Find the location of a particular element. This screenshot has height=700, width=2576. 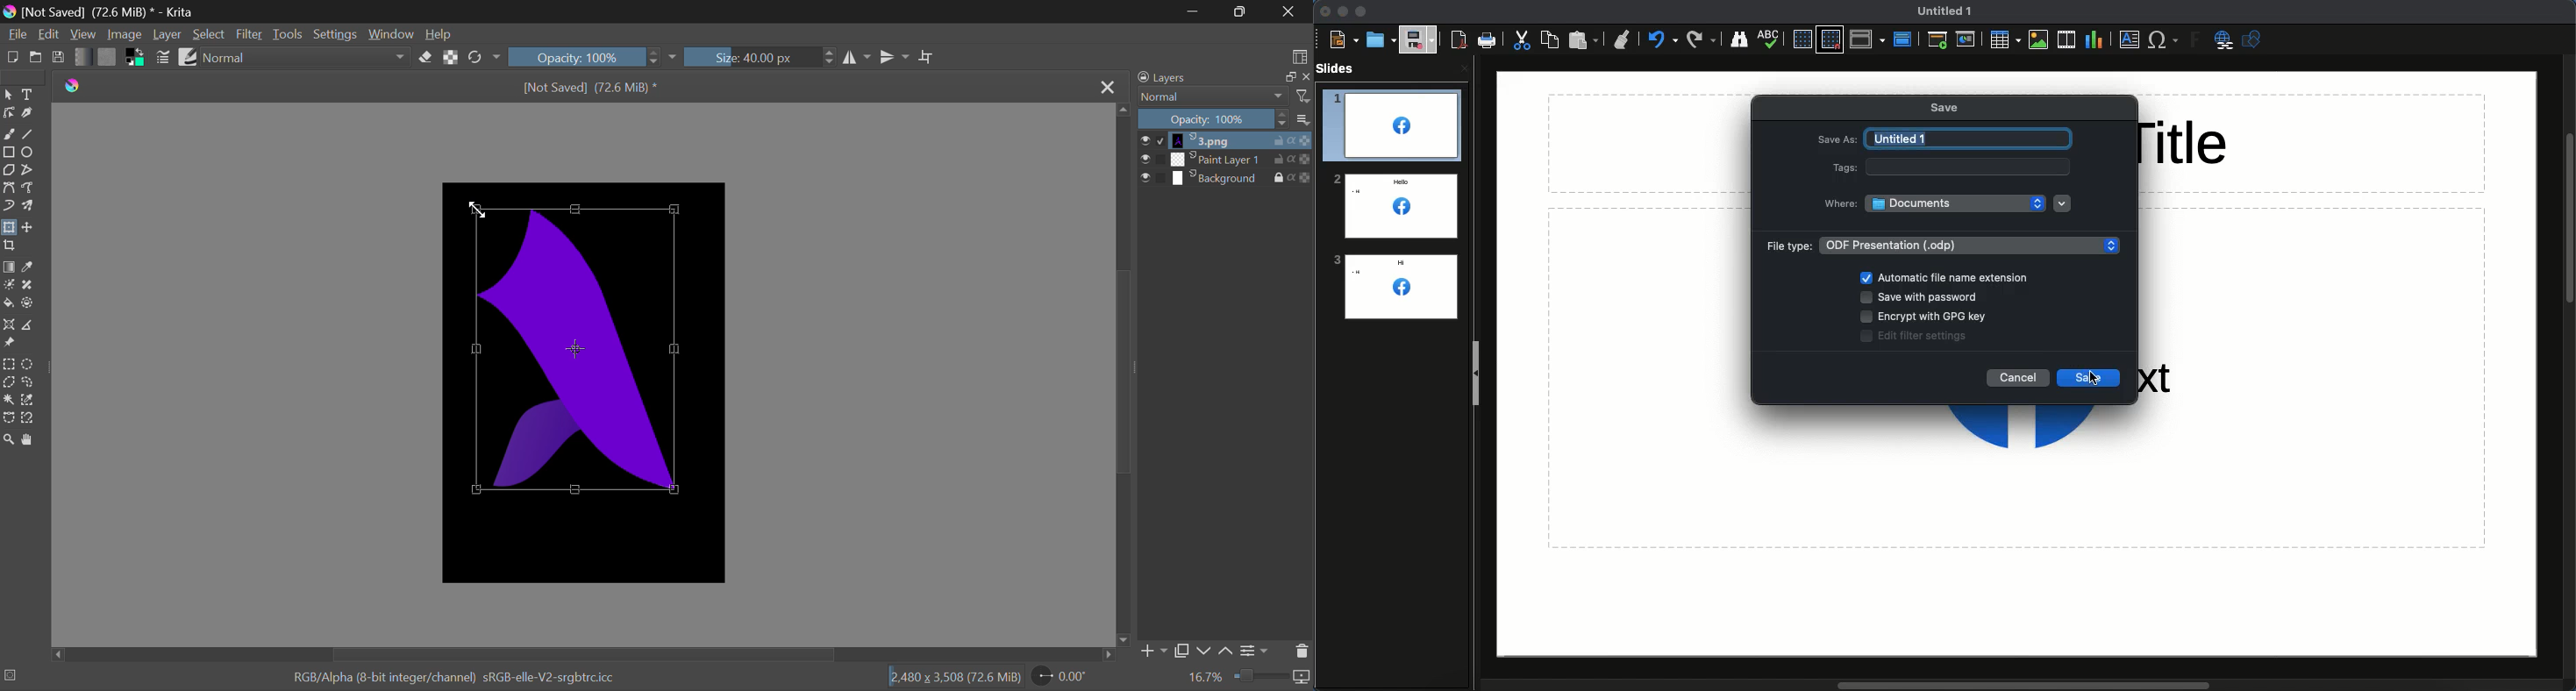

Blending Modes is located at coordinates (307, 56).